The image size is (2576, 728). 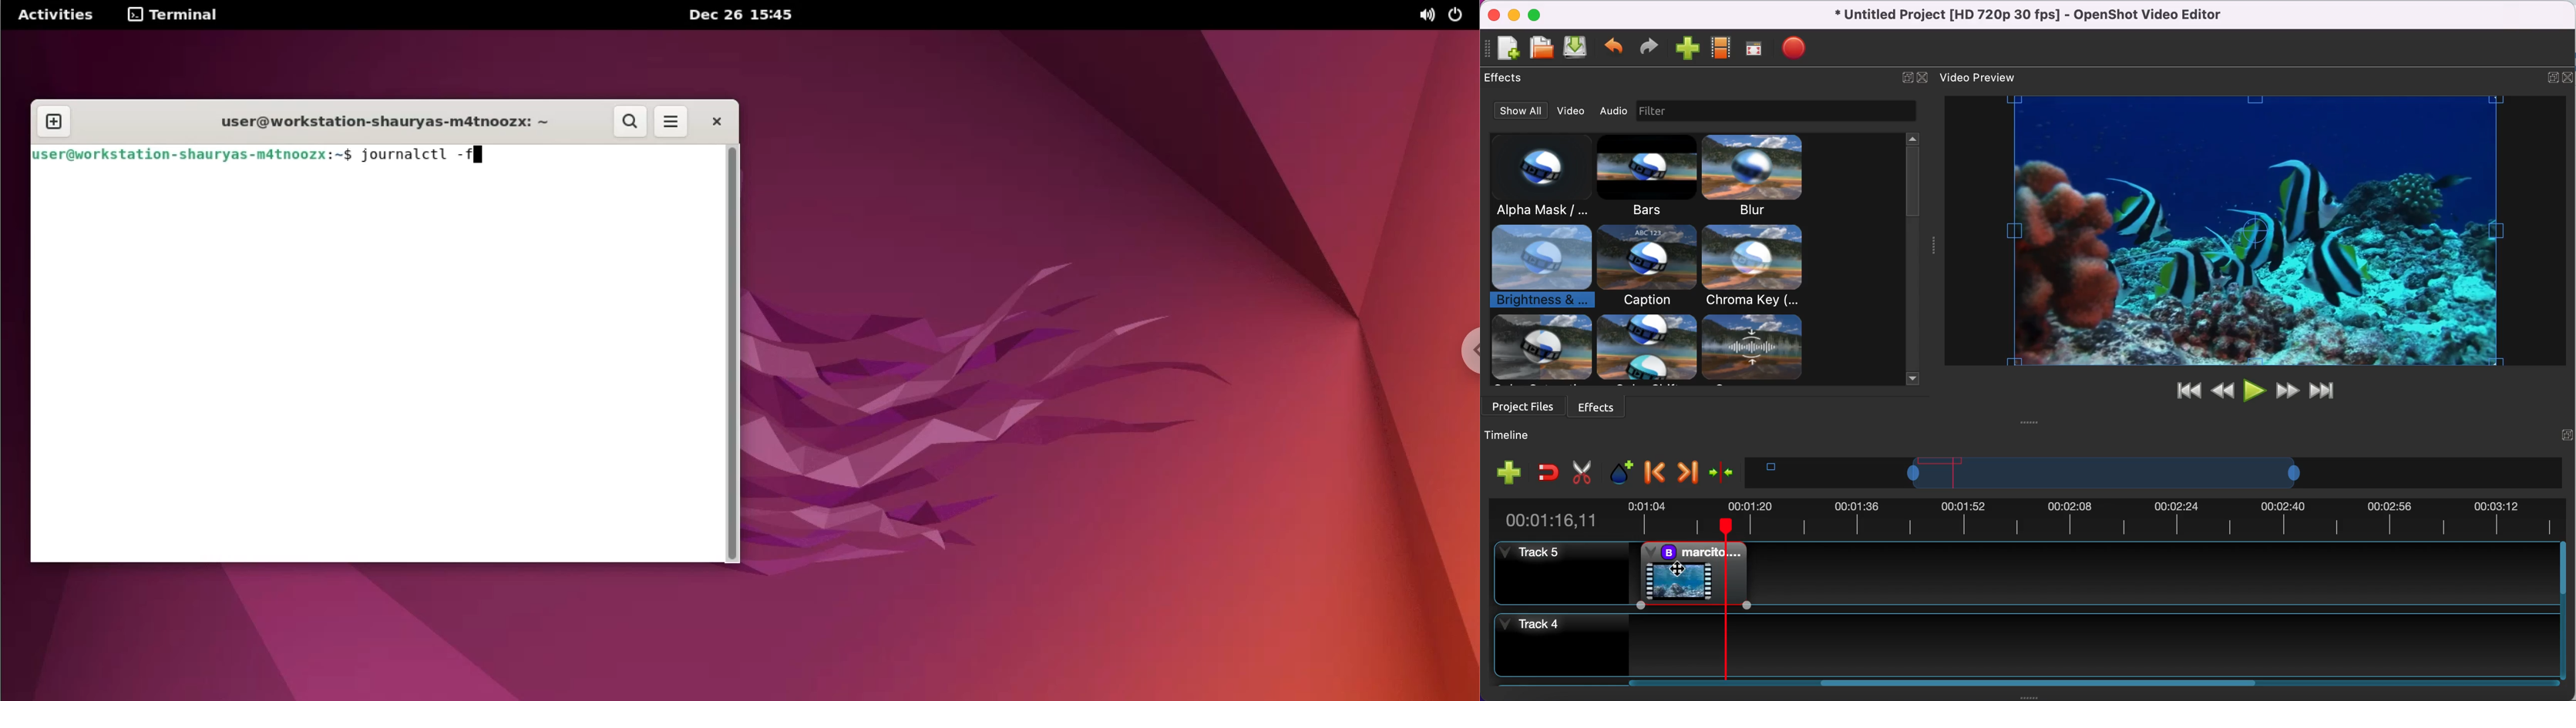 What do you see at coordinates (1678, 569) in the screenshot?
I see `cursor` at bounding box center [1678, 569].